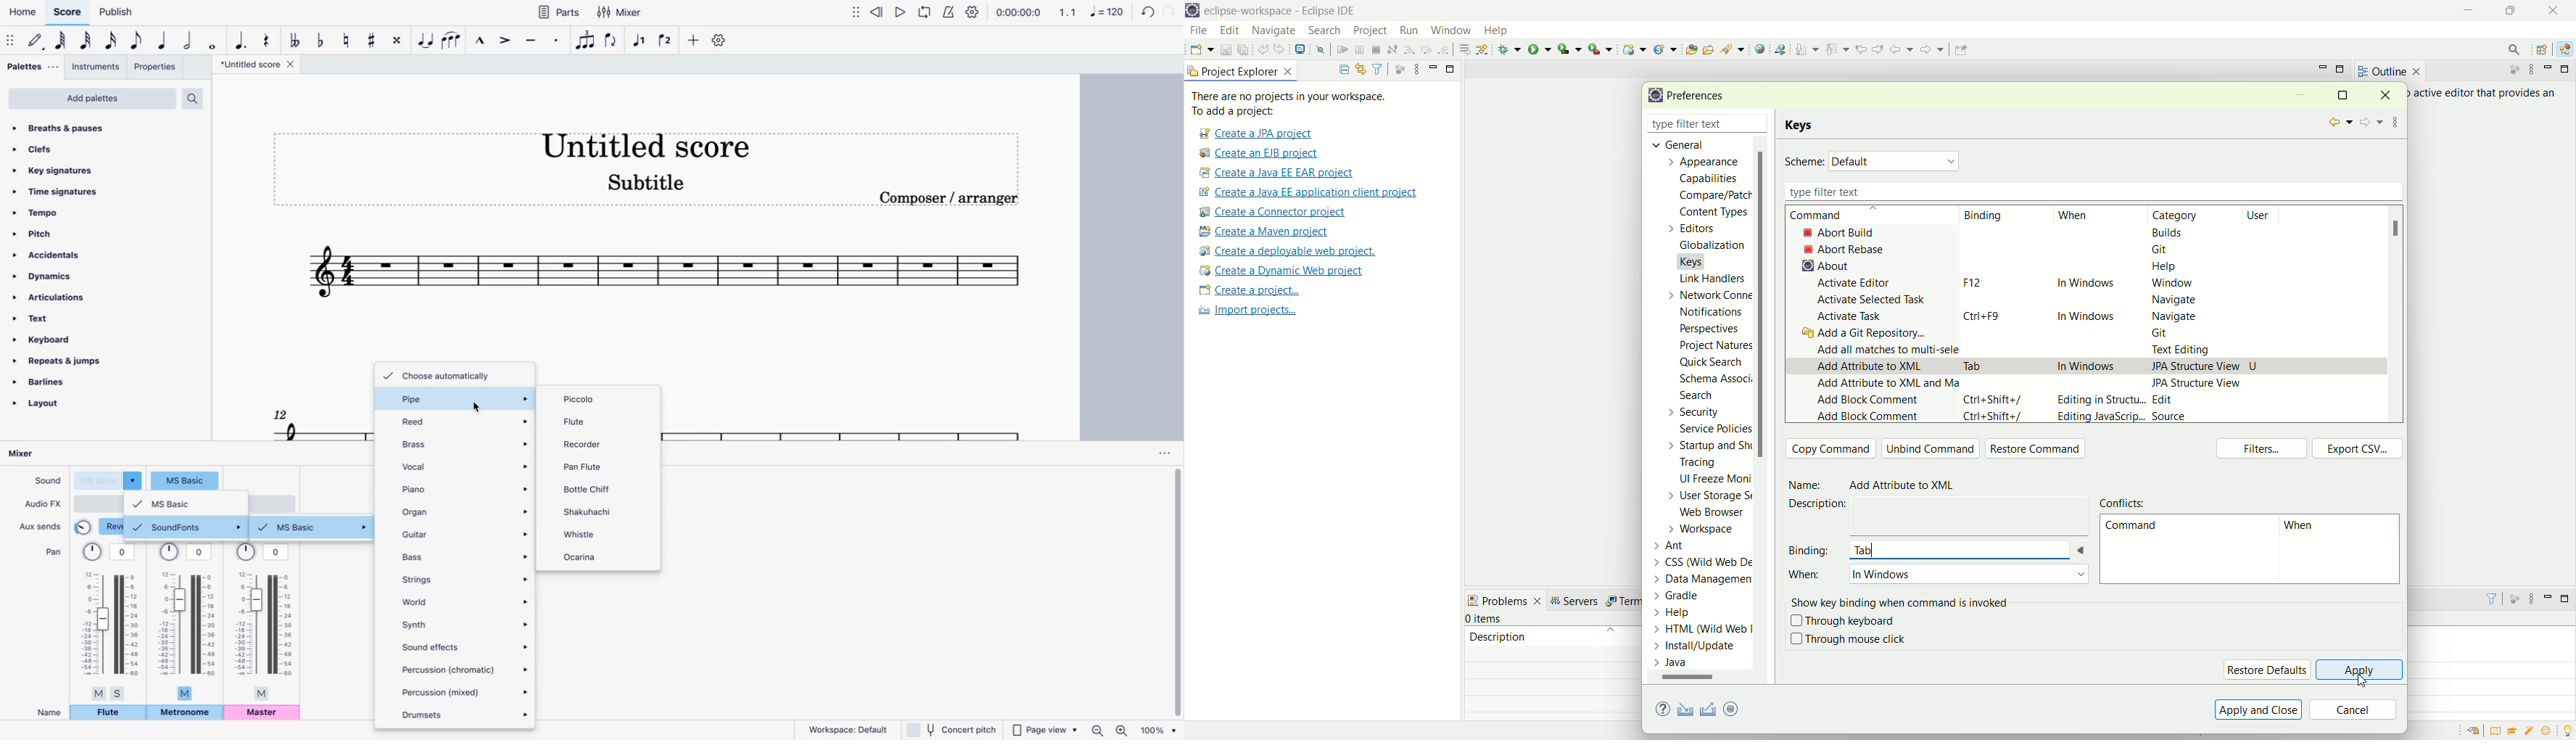 The height and width of the screenshot is (756, 2576). Describe the element at coordinates (973, 12) in the screenshot. I see `settings` at that location.